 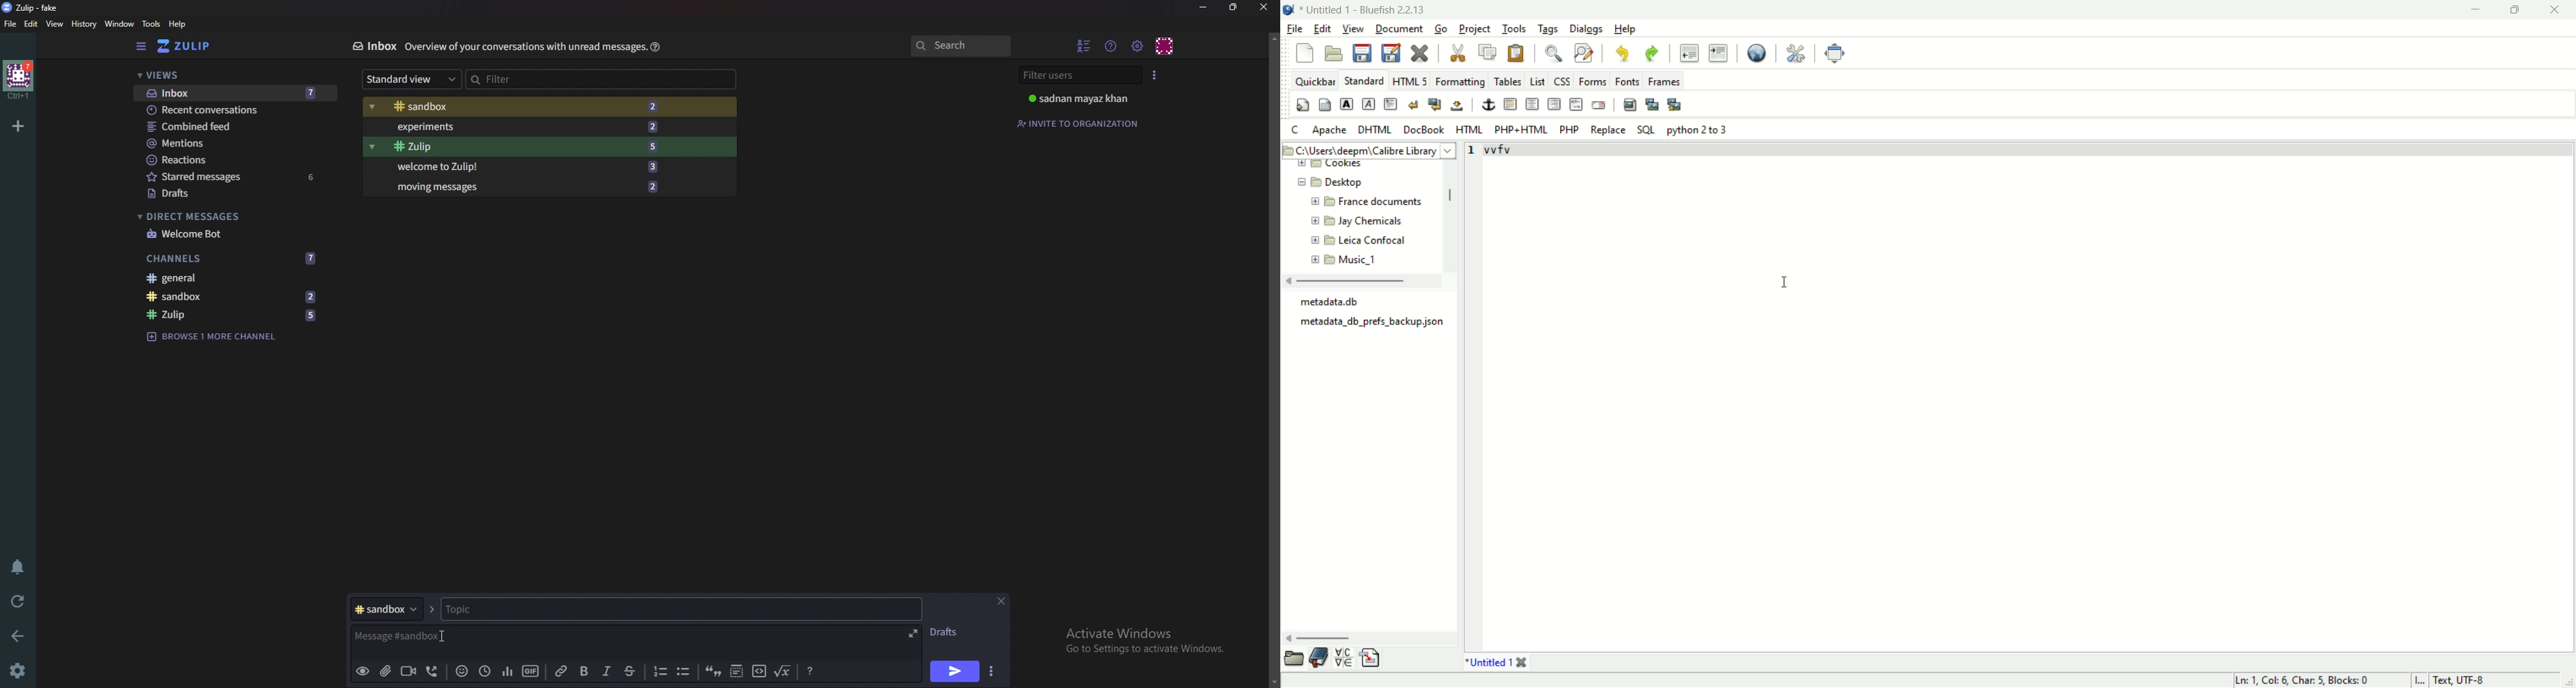 What do you see at coordinates (660, 671) in the screenshot?
I see `number list` at bounding box center [660, 671].